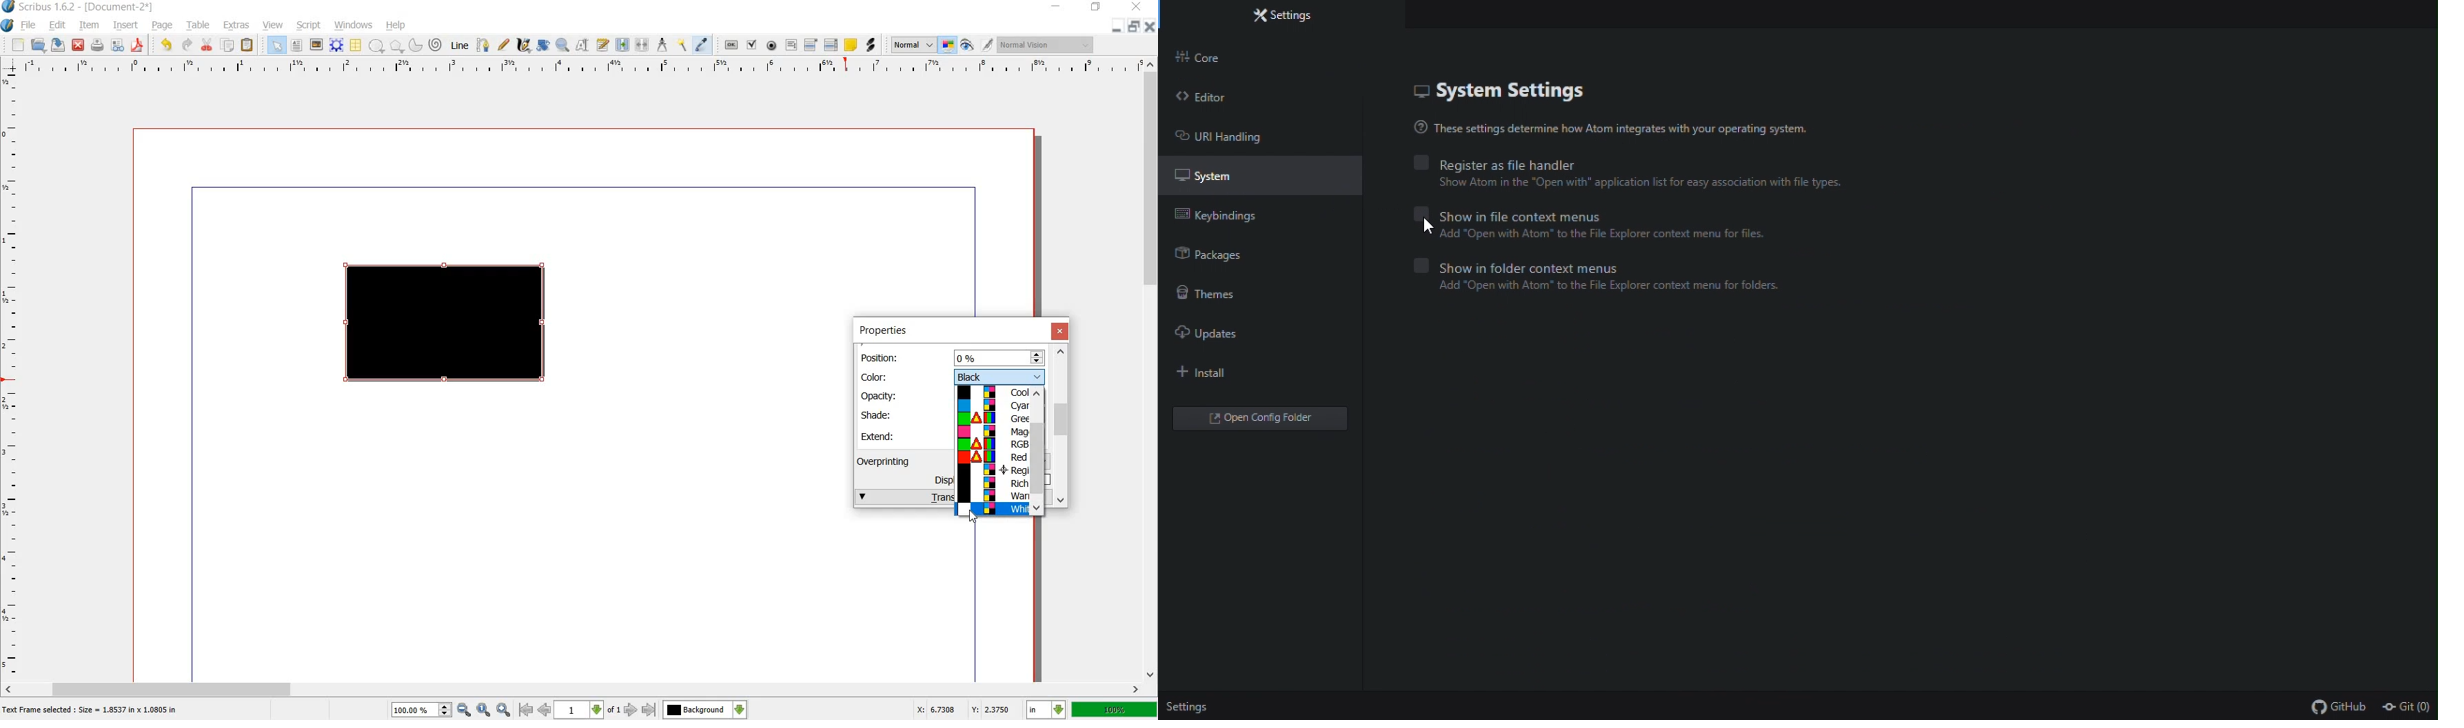 The image size is (2464, 728). Describe the element at coordinates (79, 45) in the screenshot. I see `close` at that location.